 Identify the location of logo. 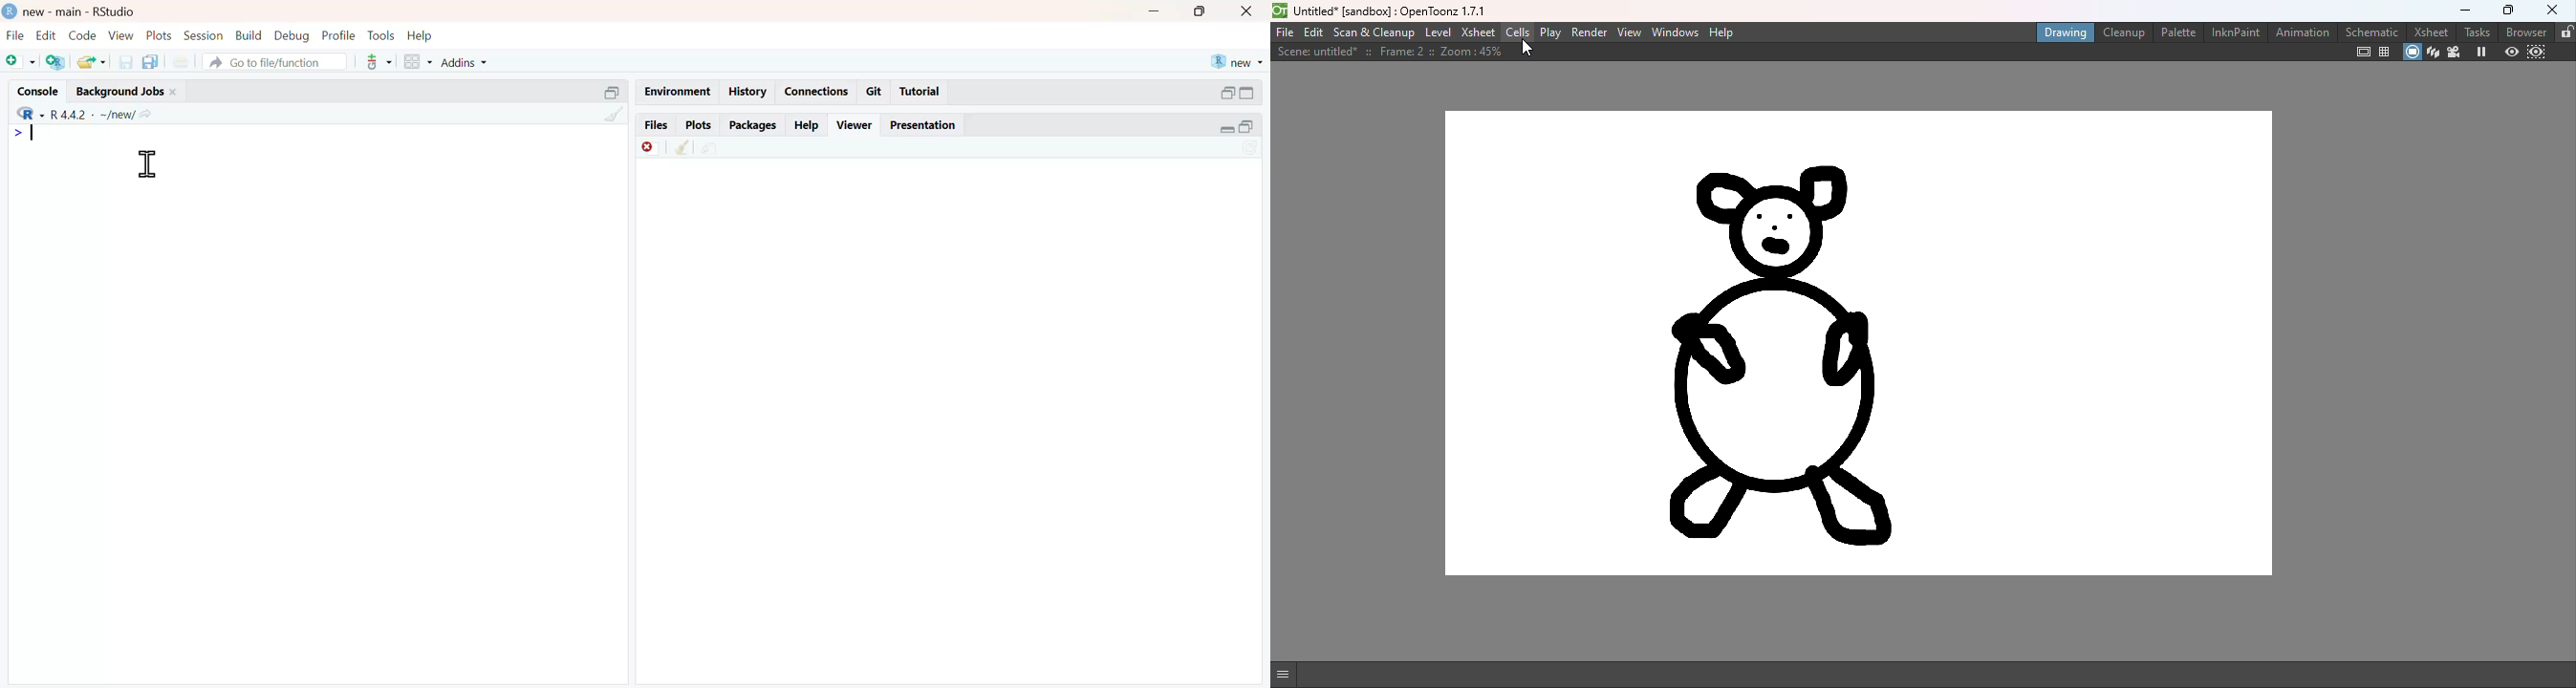
(11, 11).